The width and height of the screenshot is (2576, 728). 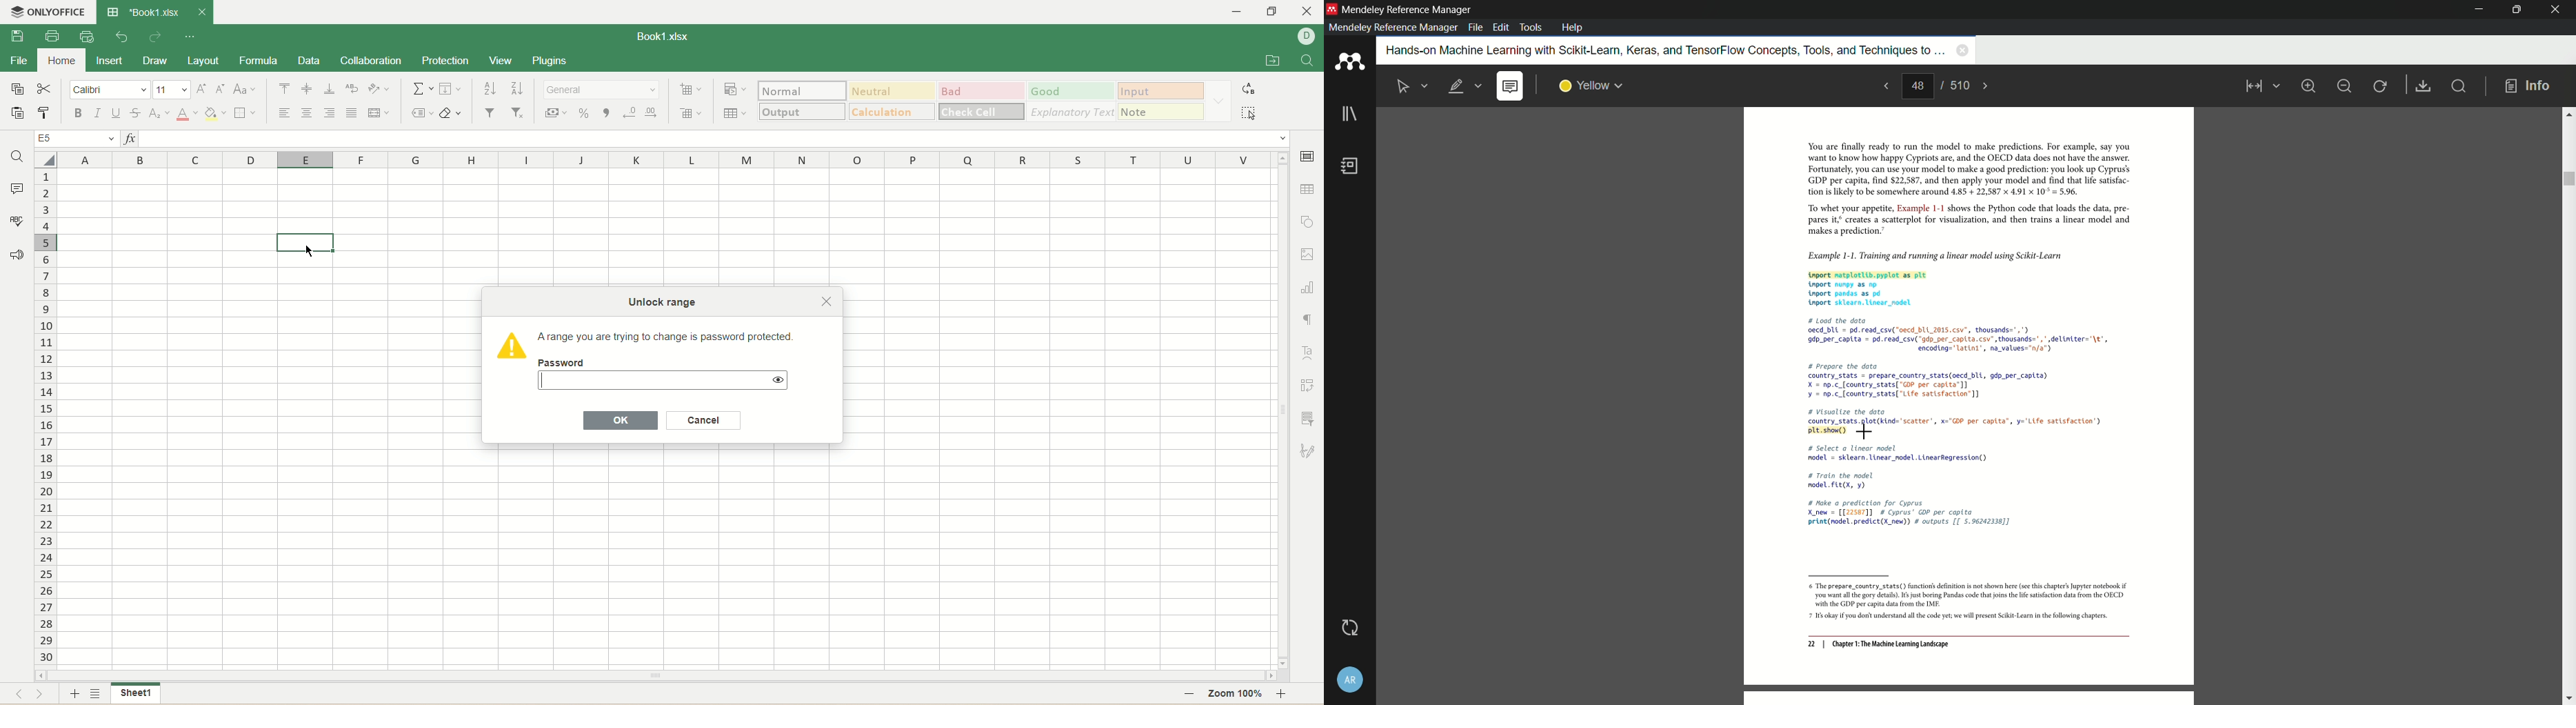 I want to click on view, so click(x=501, y=60).